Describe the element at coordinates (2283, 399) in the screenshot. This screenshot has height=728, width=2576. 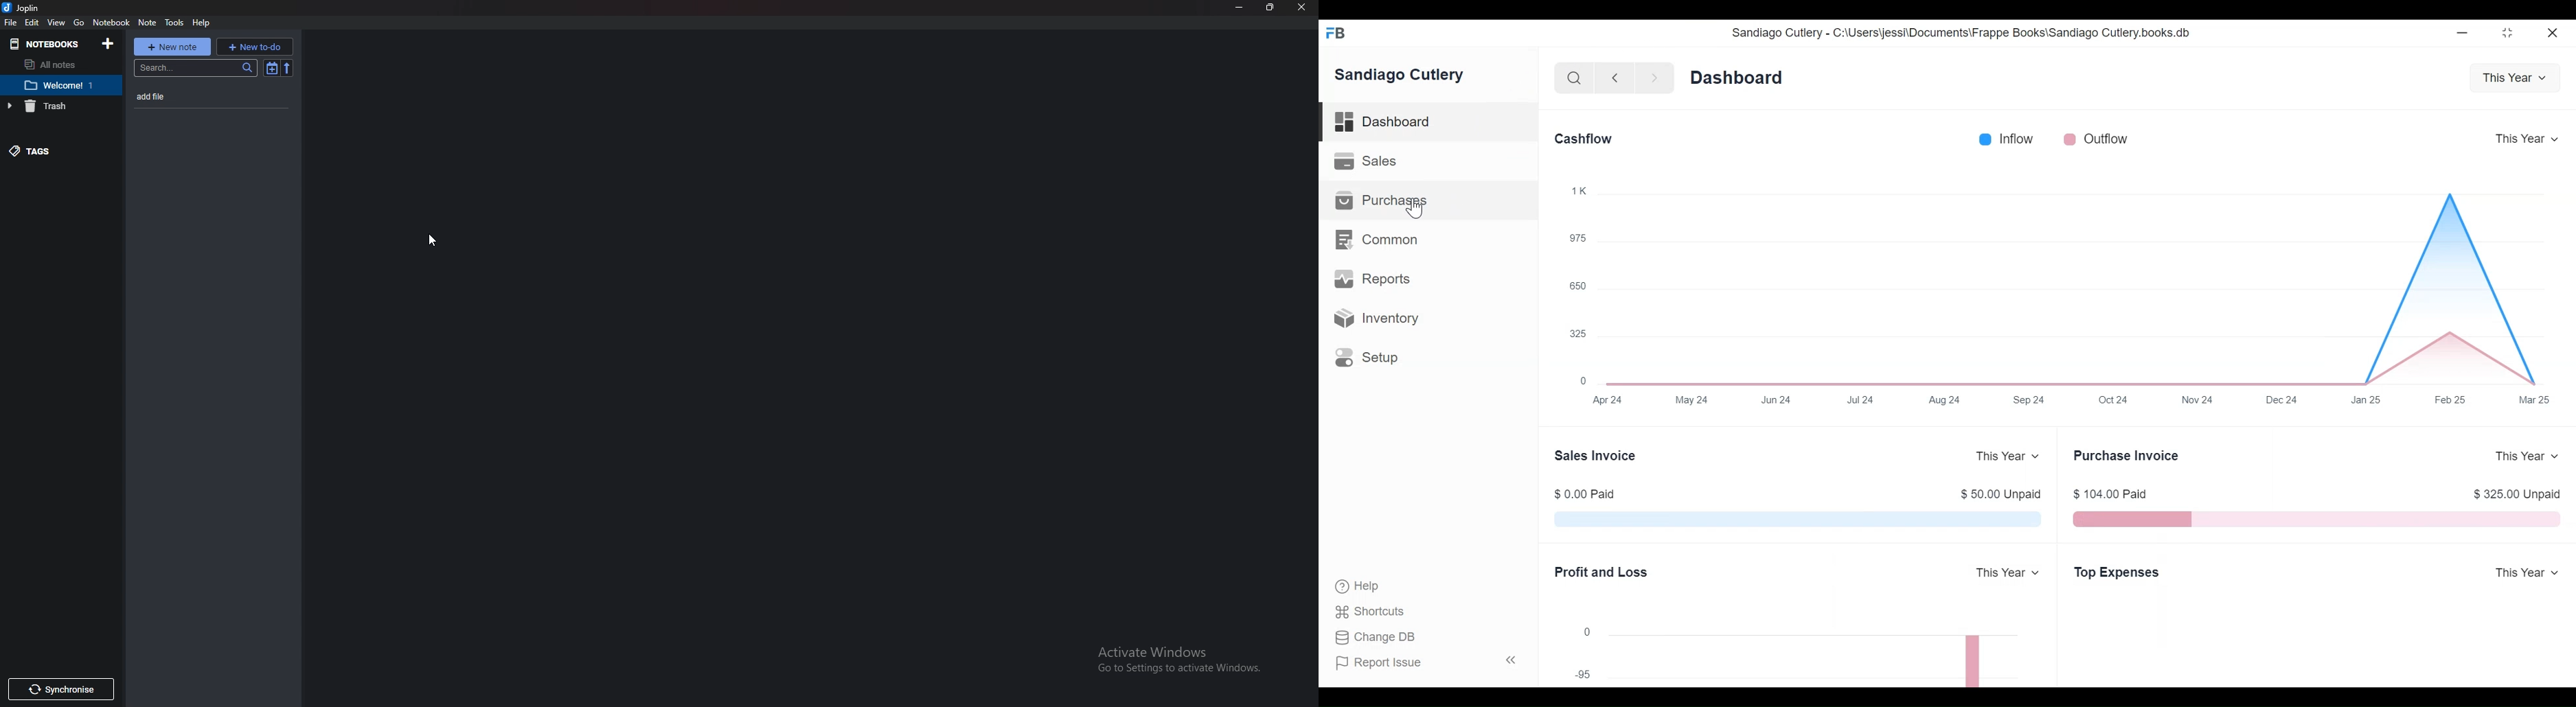
I see `Dec24` at that location.